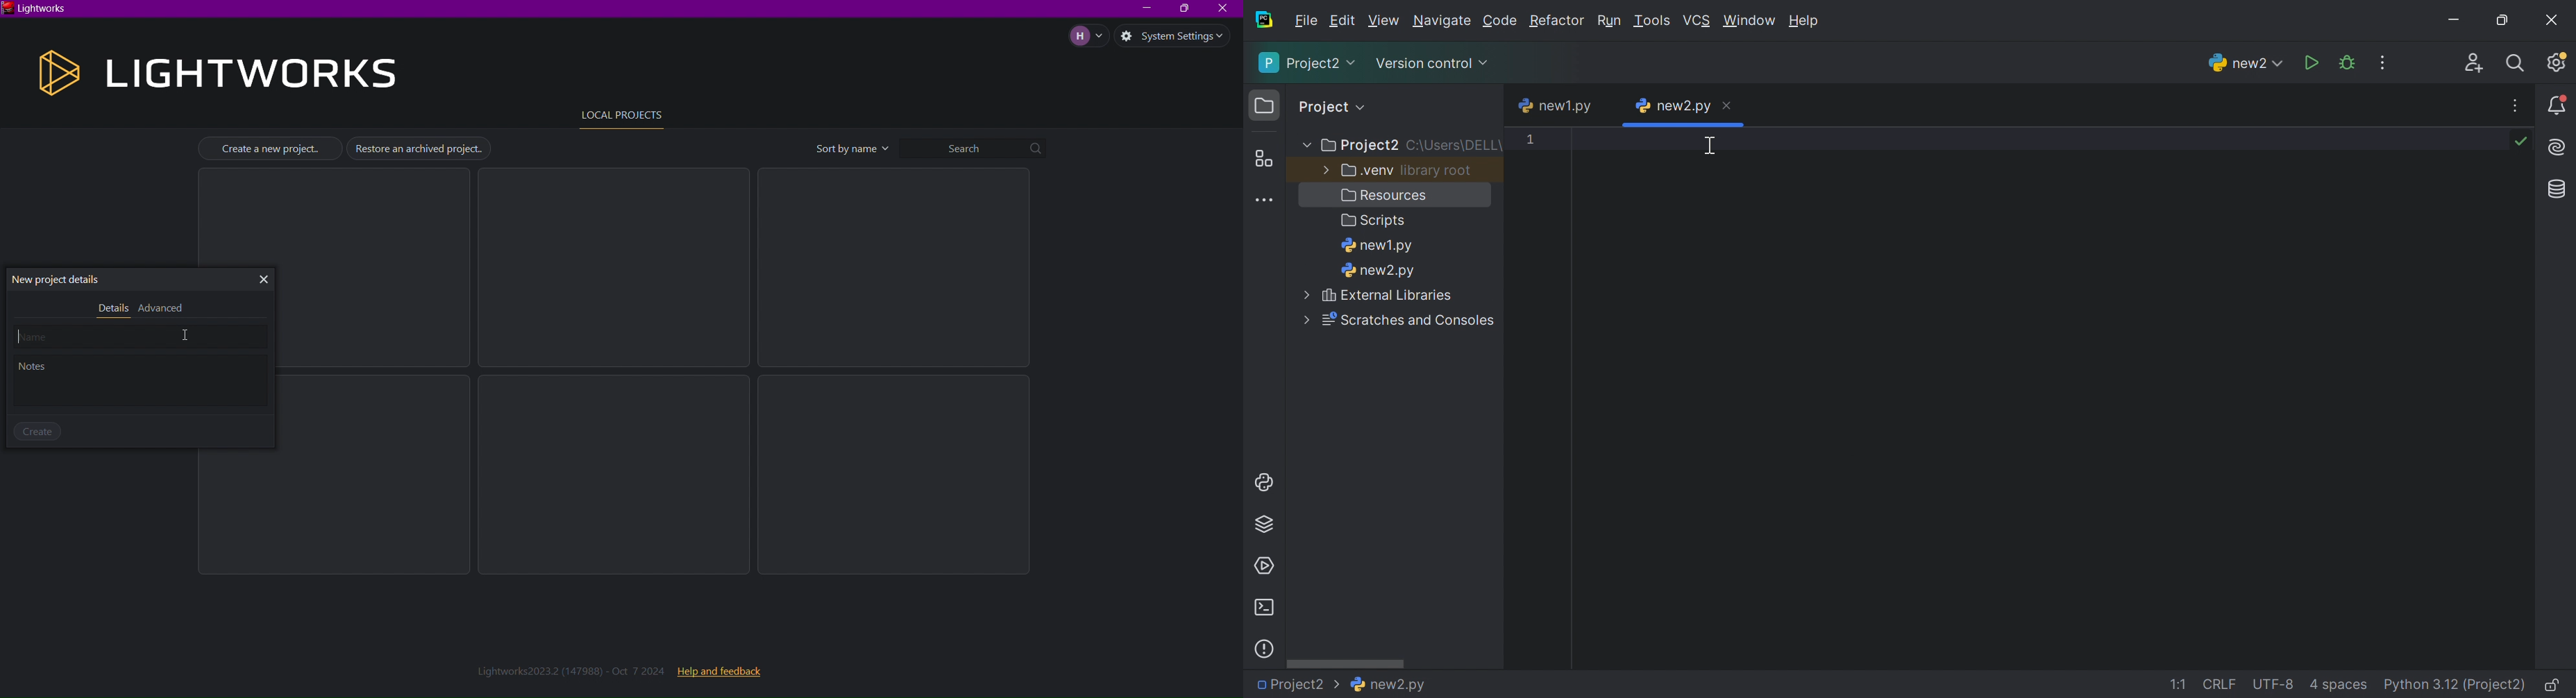  What do you see at coordinates (262, 280) in the screenshot?
I see `Close` at bounding box center [262, 280].